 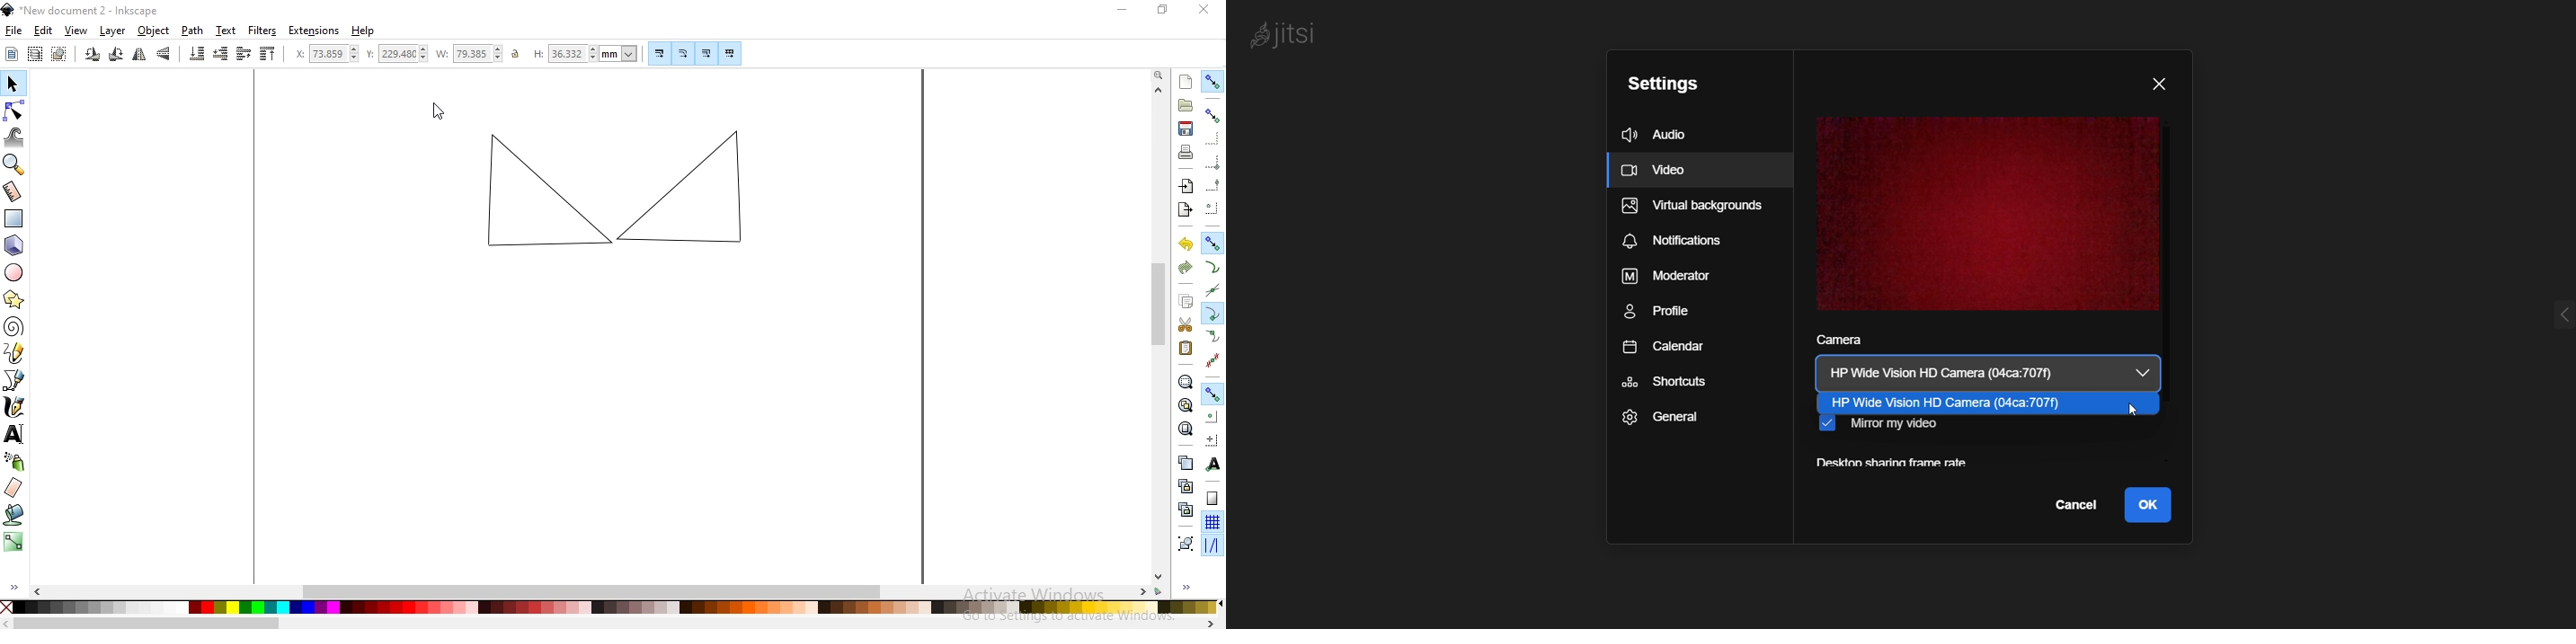 I want to click on file, so click(x=13, y=31).